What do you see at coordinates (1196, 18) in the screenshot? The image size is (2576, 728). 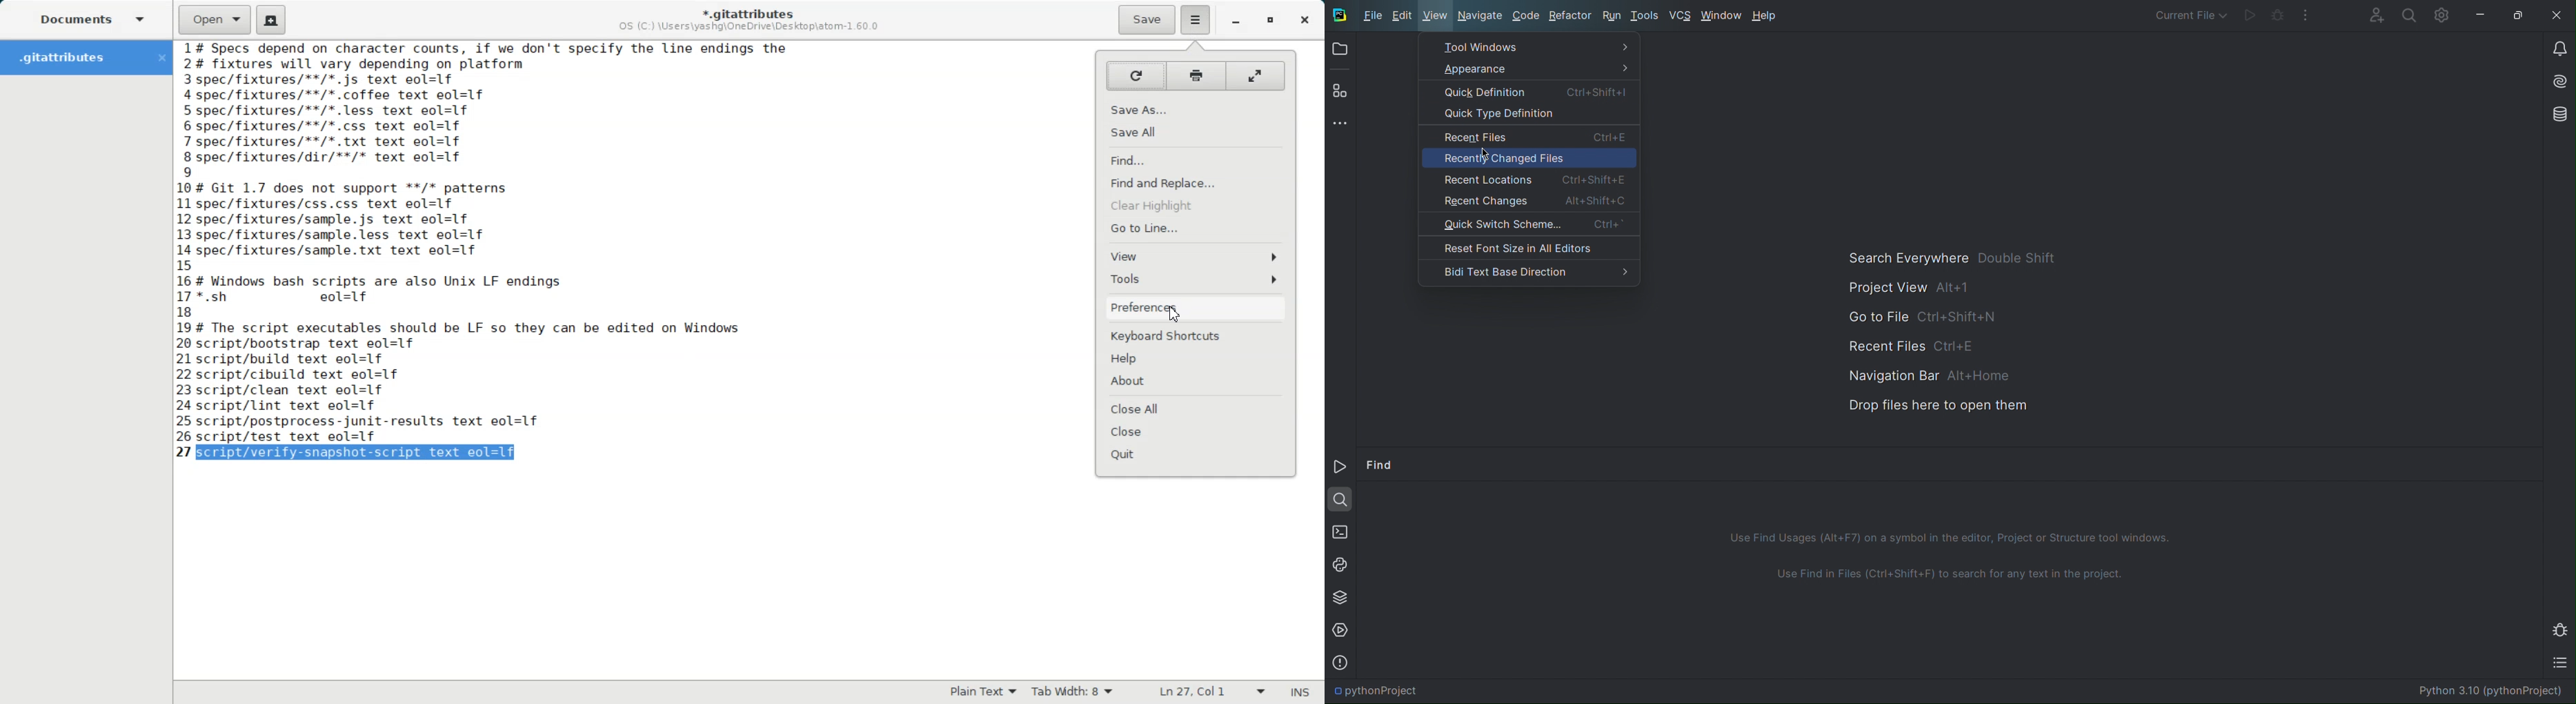 I see `Hamburger Settings` at bounding box center [1196, 18].